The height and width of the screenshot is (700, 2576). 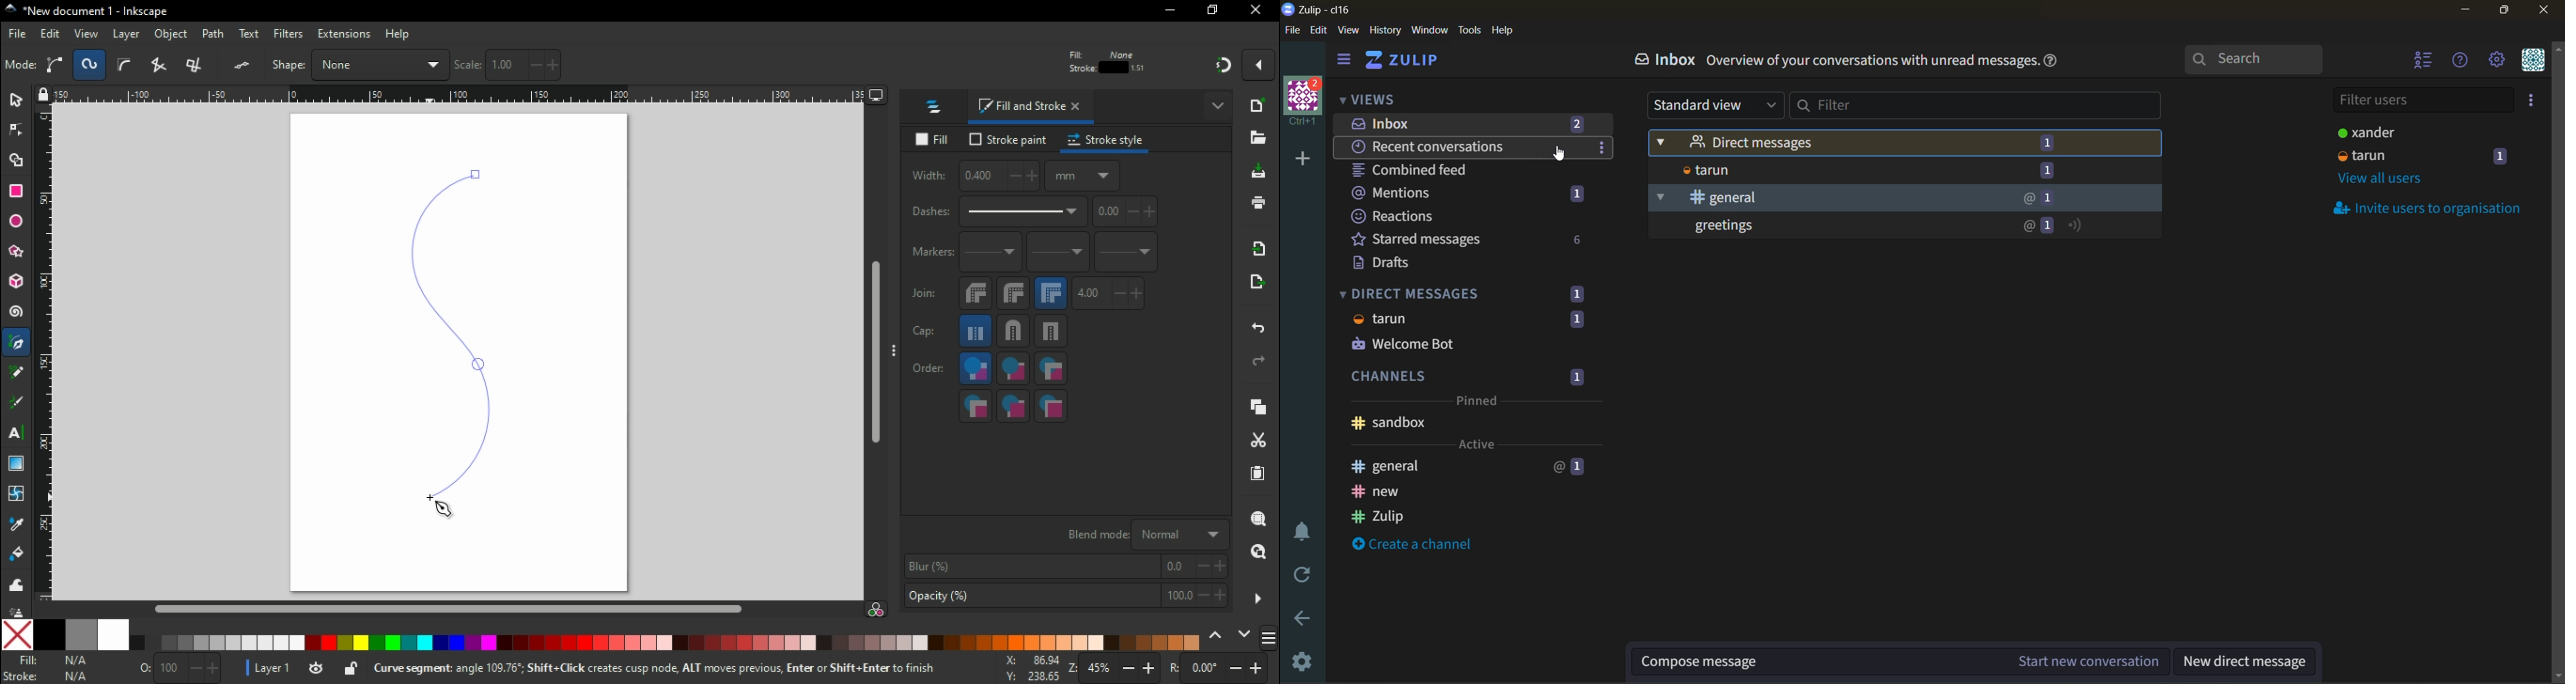 I want to click on home view, so click(x=1405, y=62).